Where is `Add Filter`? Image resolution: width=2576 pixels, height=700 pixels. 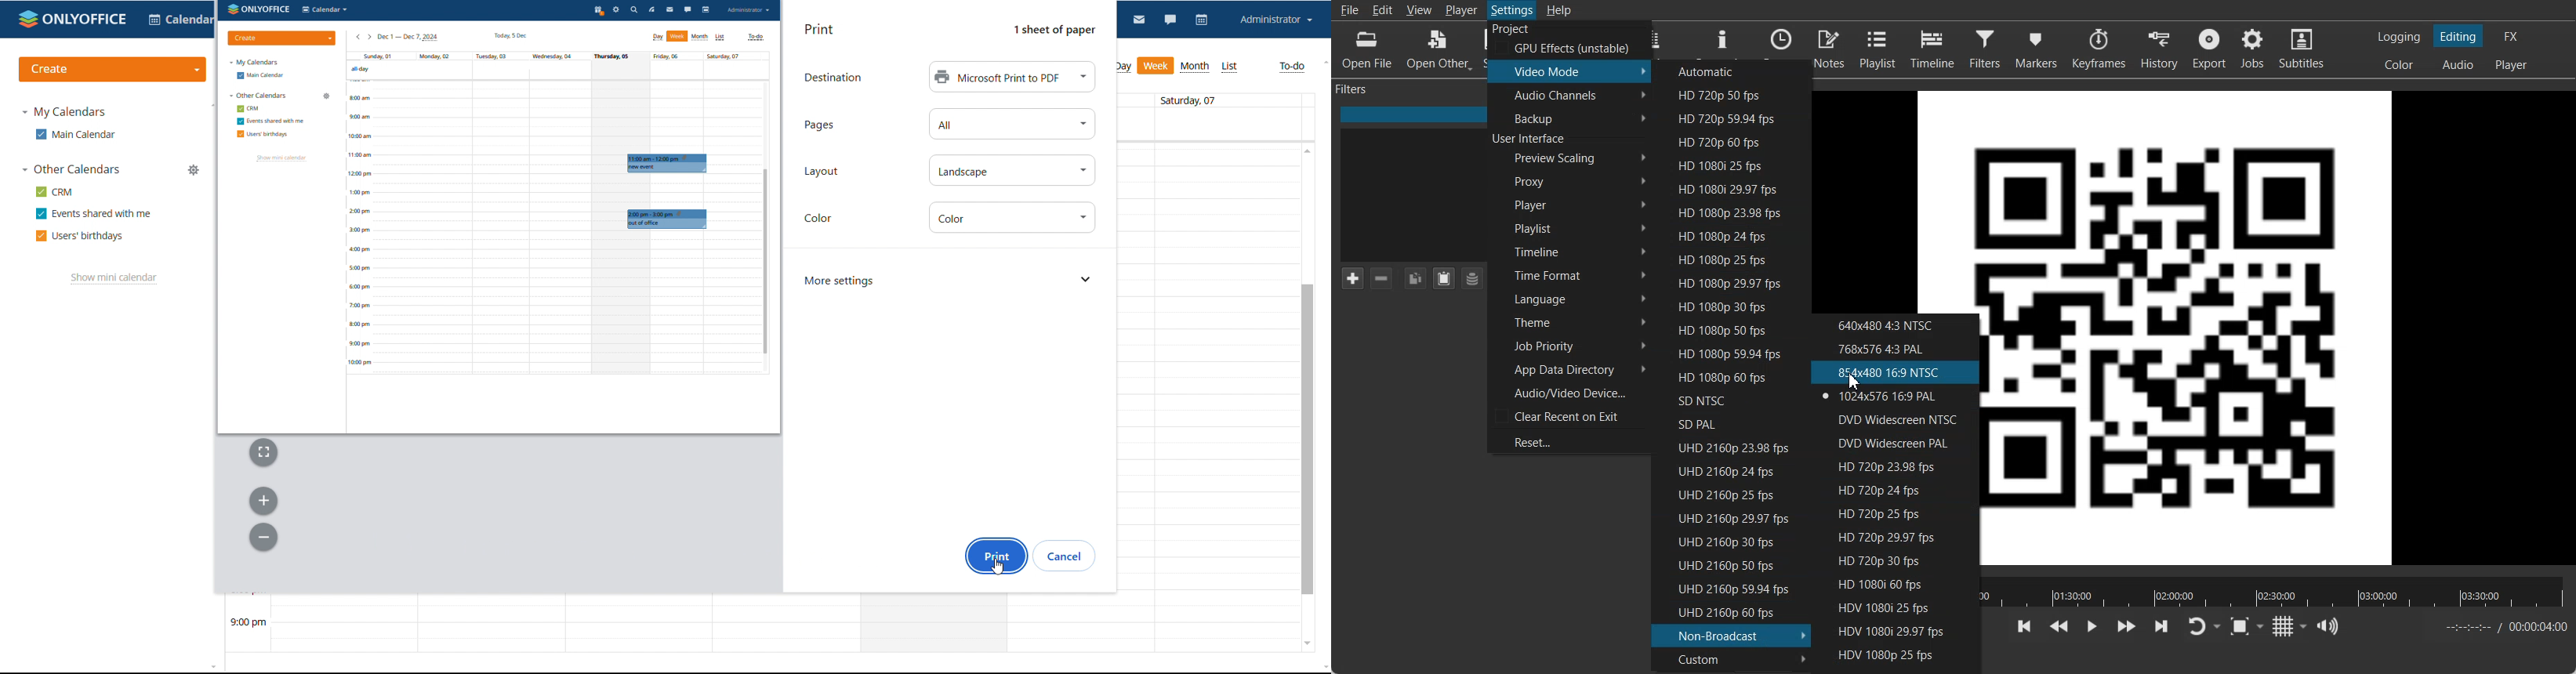
Add Filter is located at coordinates (1351, 277).